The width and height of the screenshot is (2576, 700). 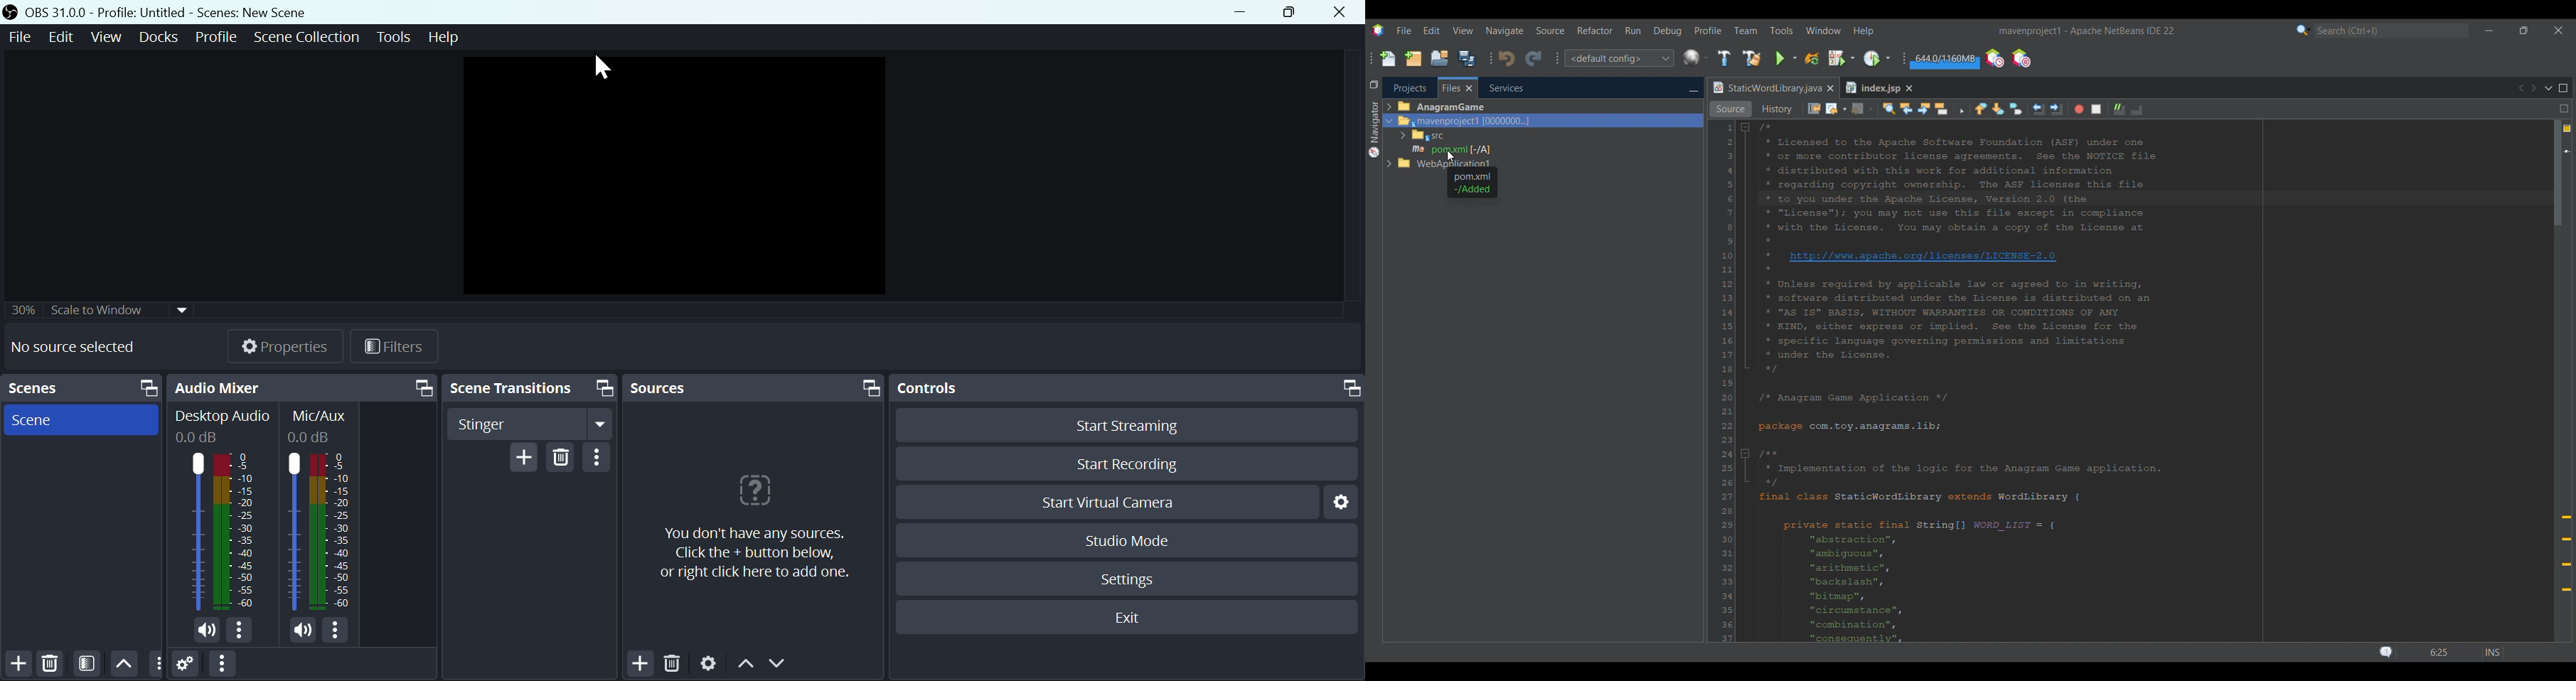 I want to click on Scenes, so click(x=85, y=388).